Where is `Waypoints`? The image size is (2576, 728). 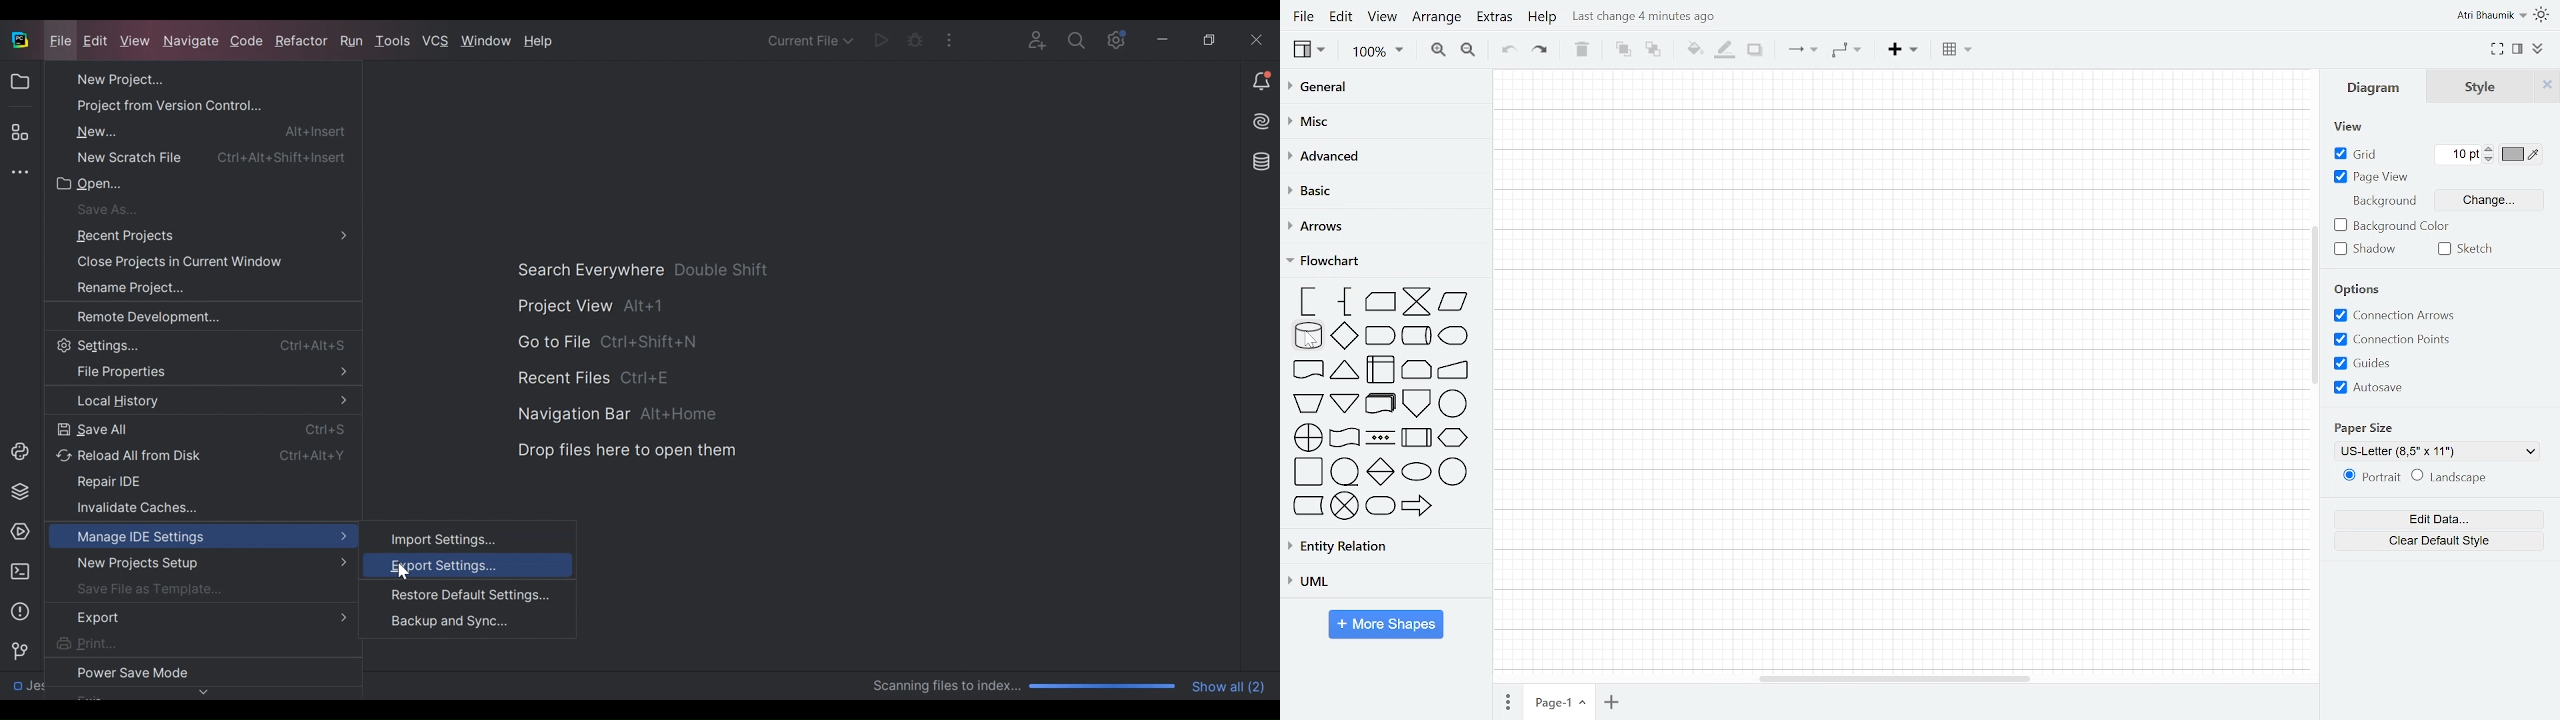 Waypoints is located at coordinates (1846, 51).